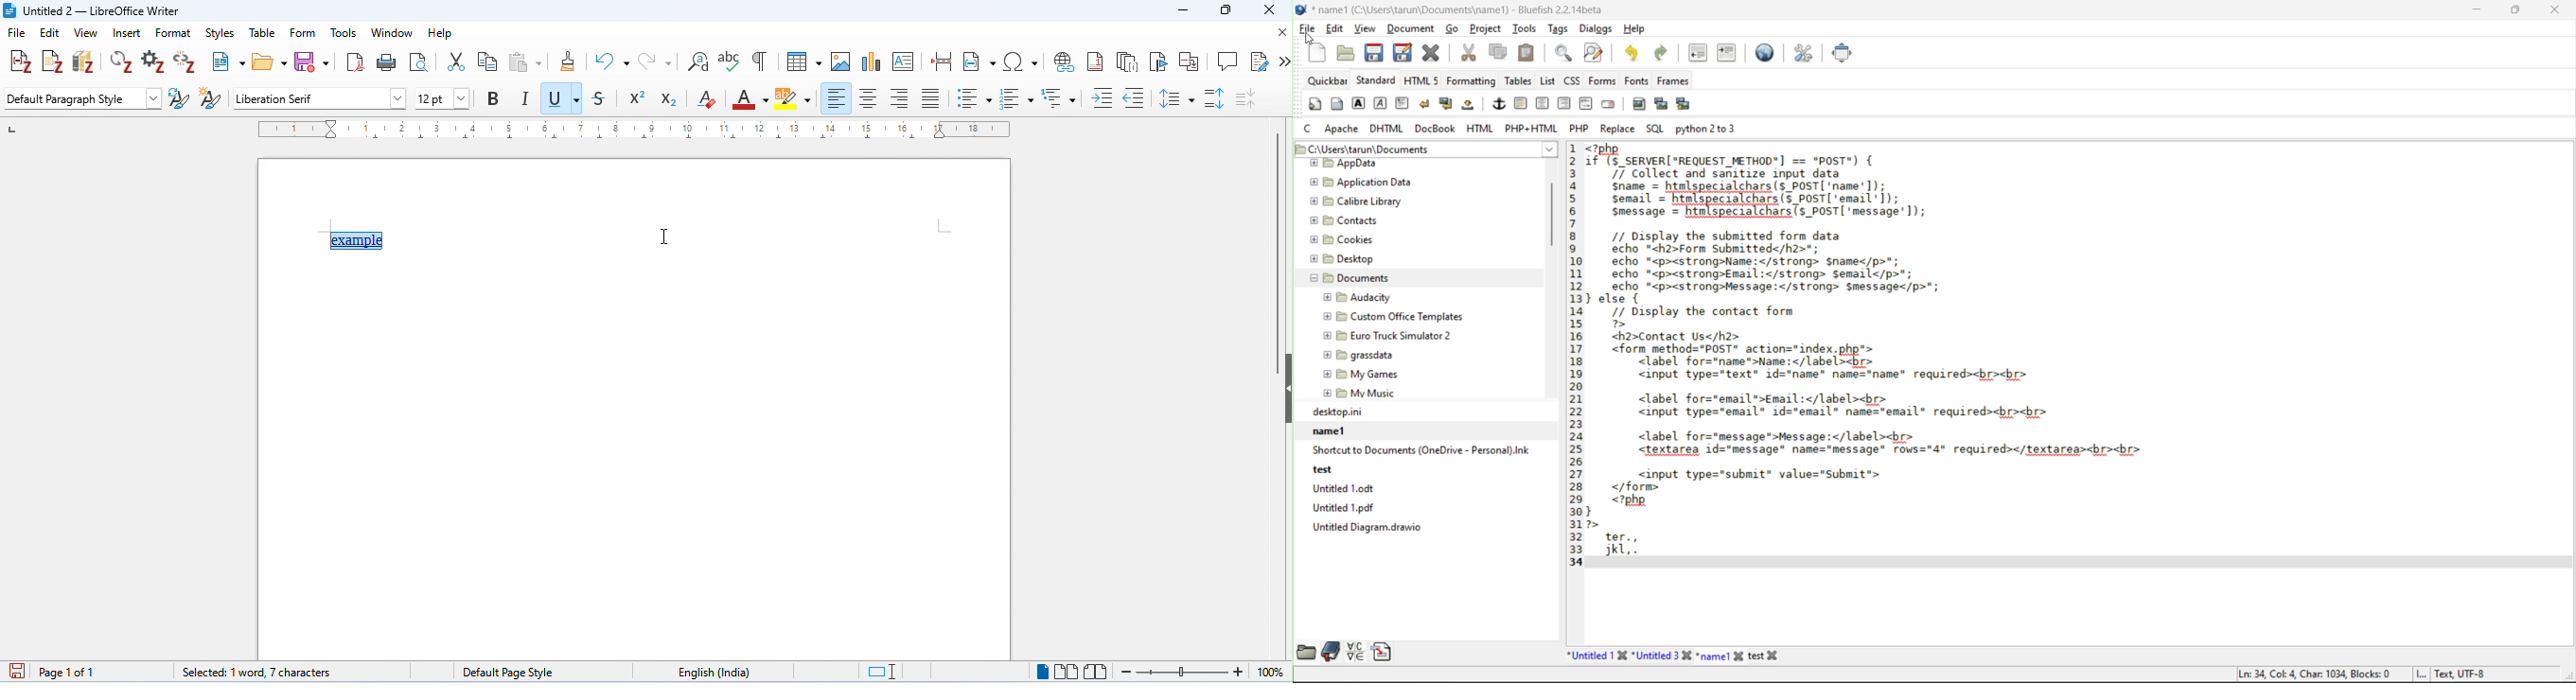  What do you see at coordinates (1161, 61) in the screenshot?
I see `insert bookmark` at bounding box center [1161, 61].